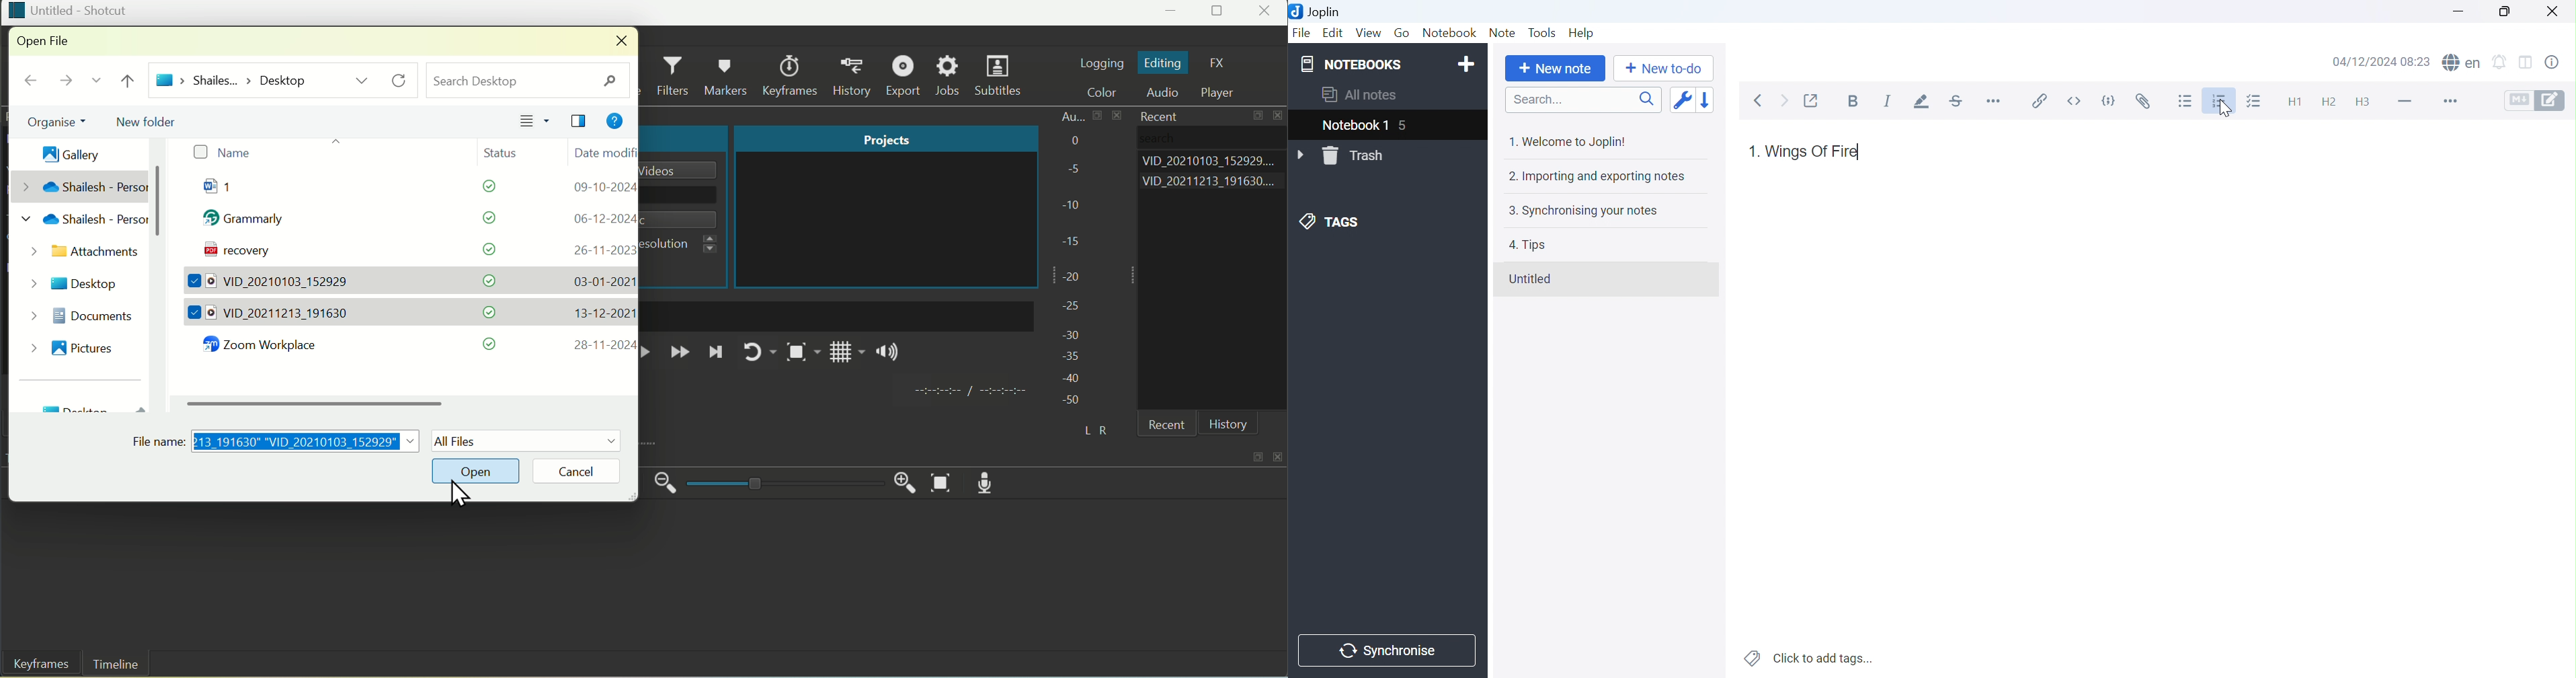  I want to click on Audio bar, so click(1073, 258).